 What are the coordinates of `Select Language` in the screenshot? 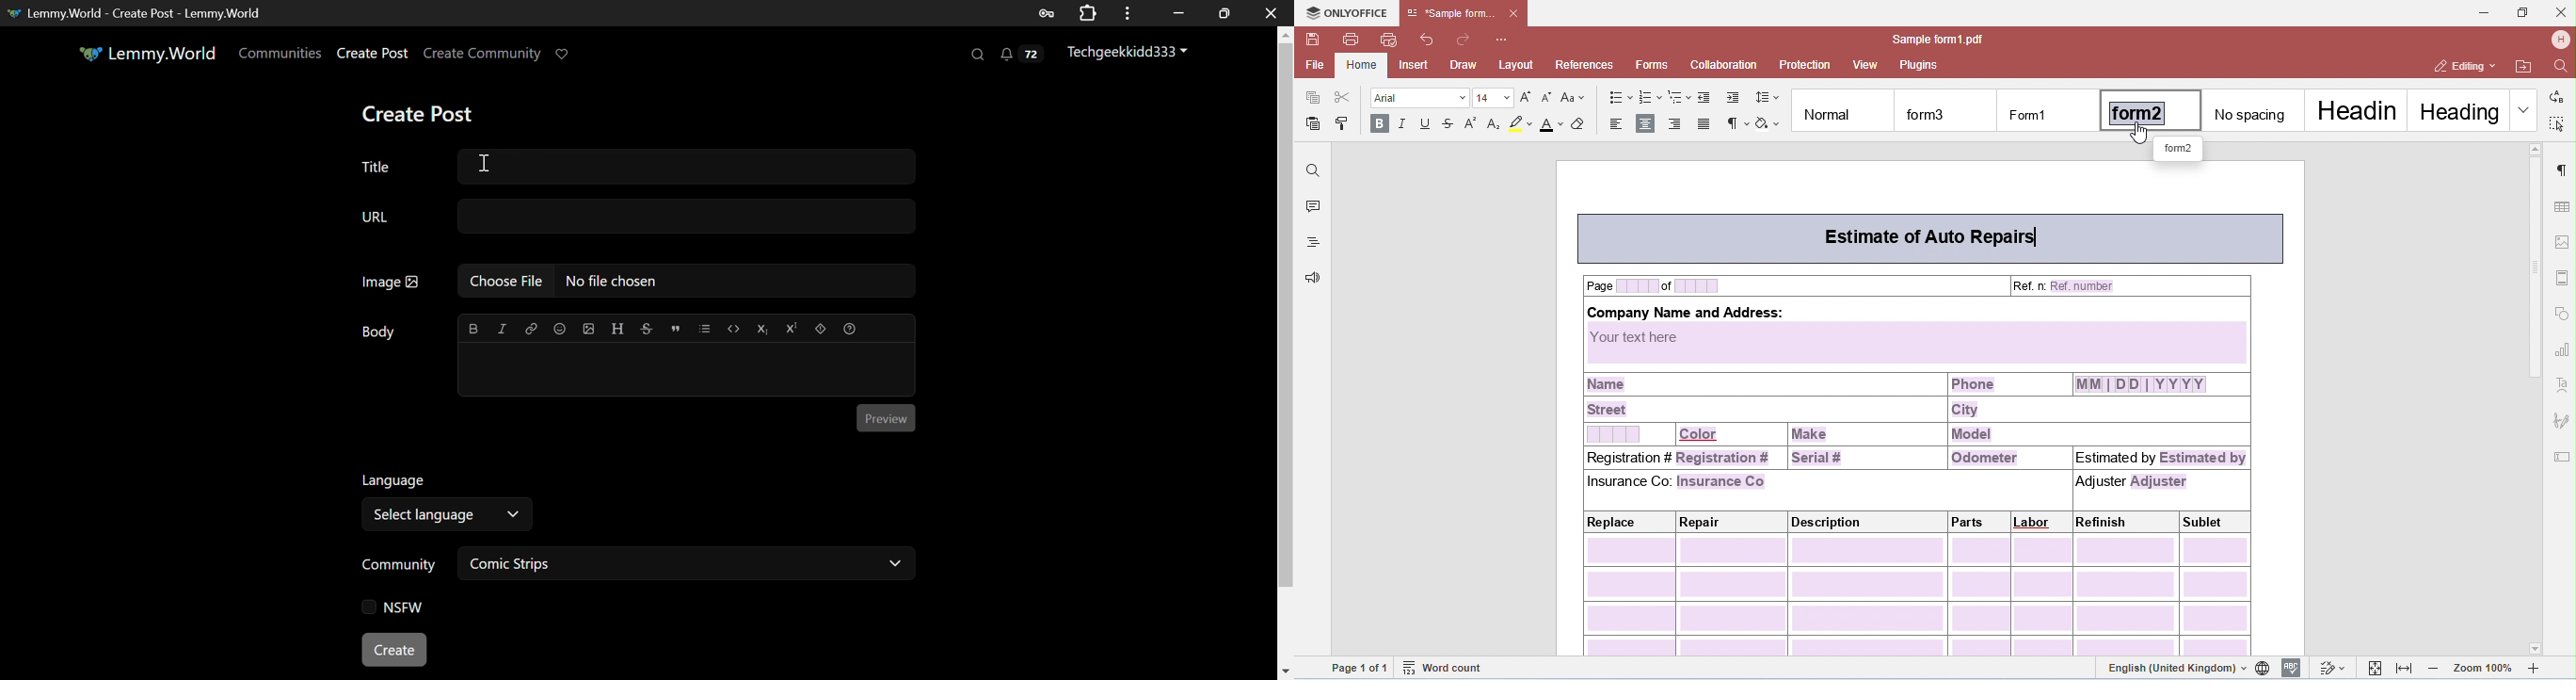 It's located at (601, 499).